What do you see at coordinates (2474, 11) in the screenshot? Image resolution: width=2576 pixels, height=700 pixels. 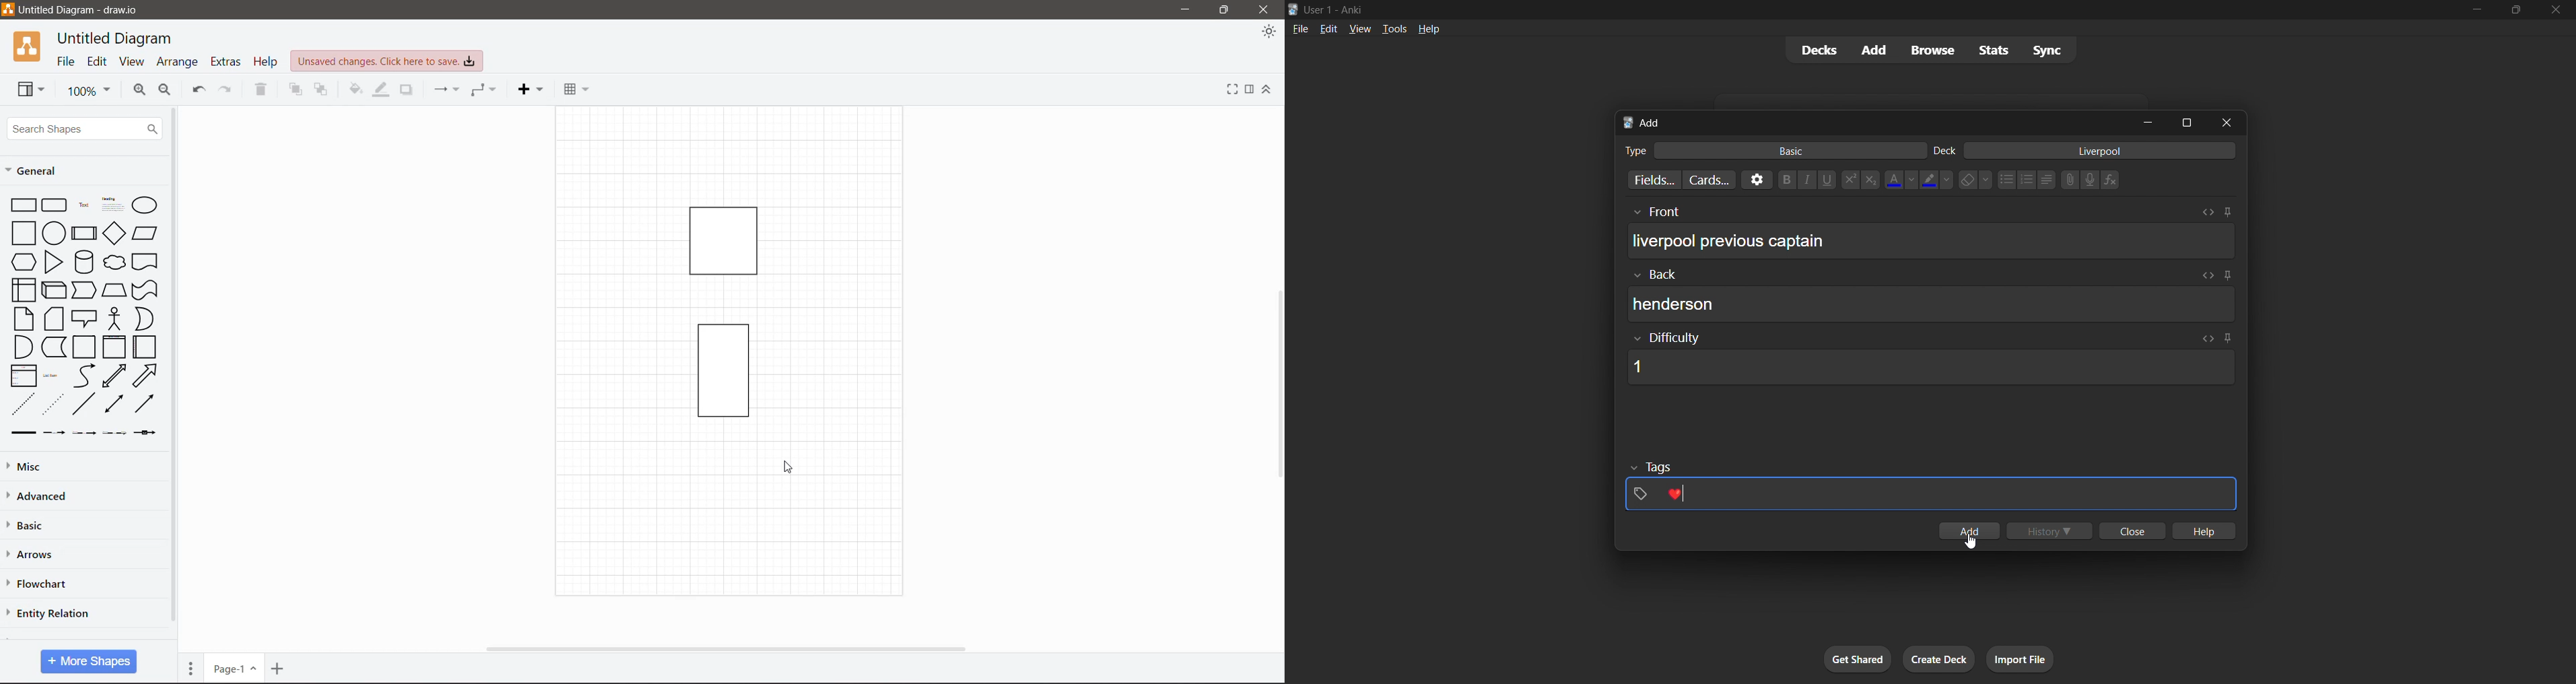 I see `minimize` at bounding box center [2474, 11].